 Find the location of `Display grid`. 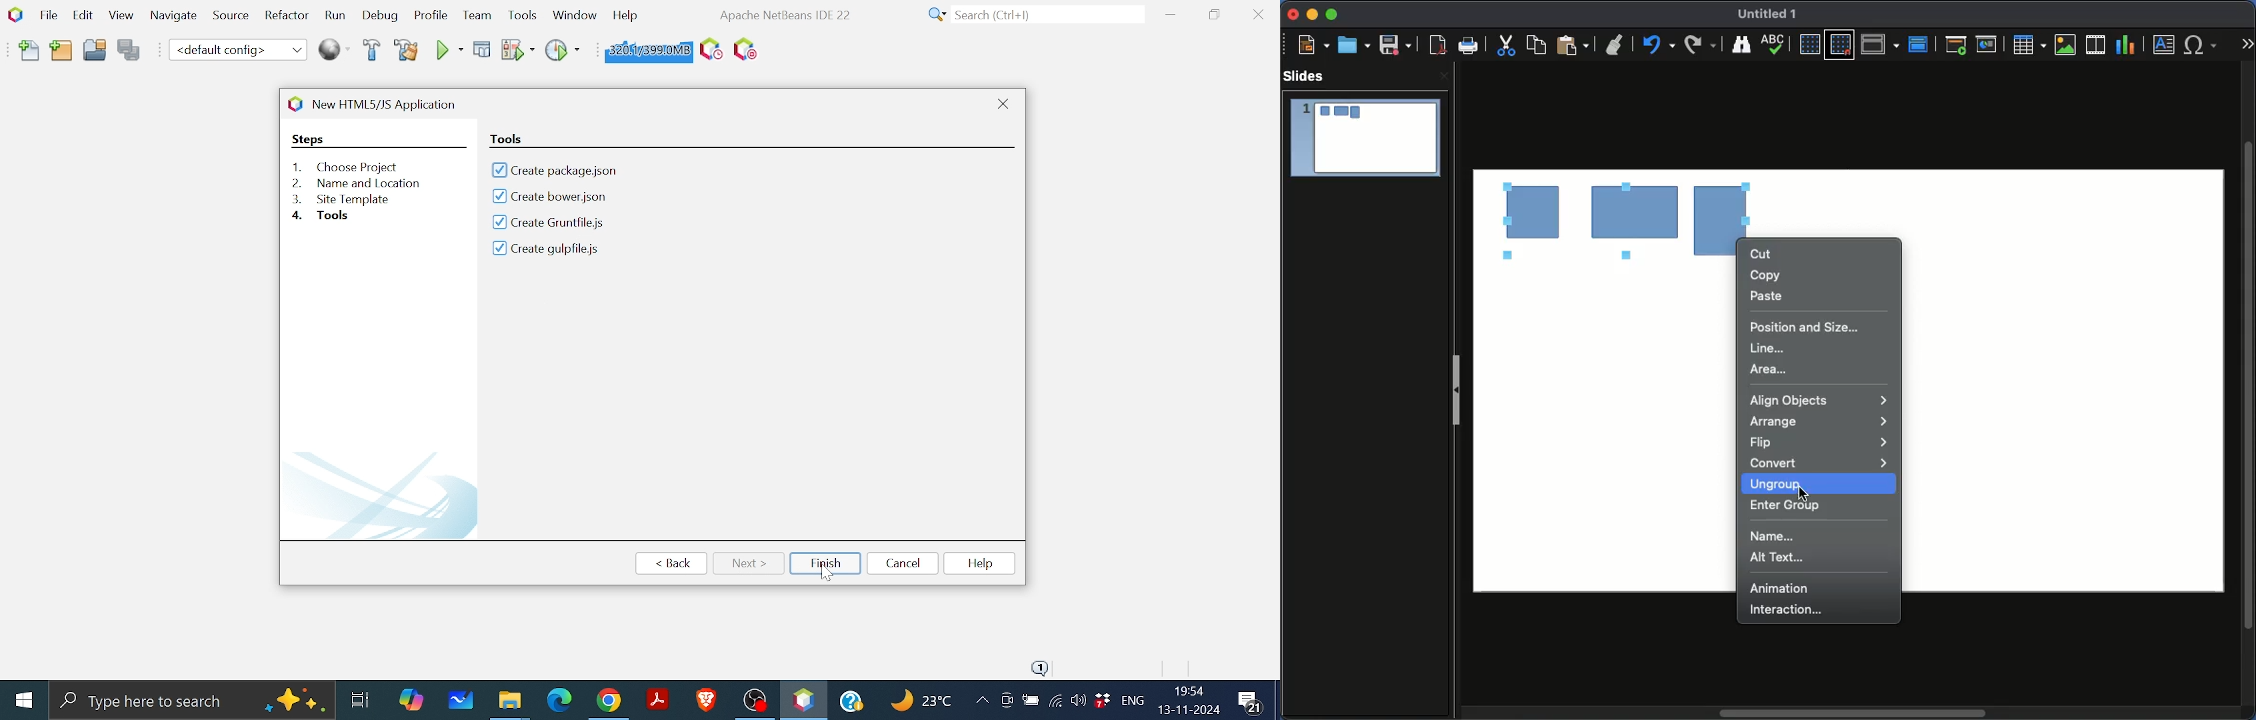

Display grid is located at coordinates (1809, 45).